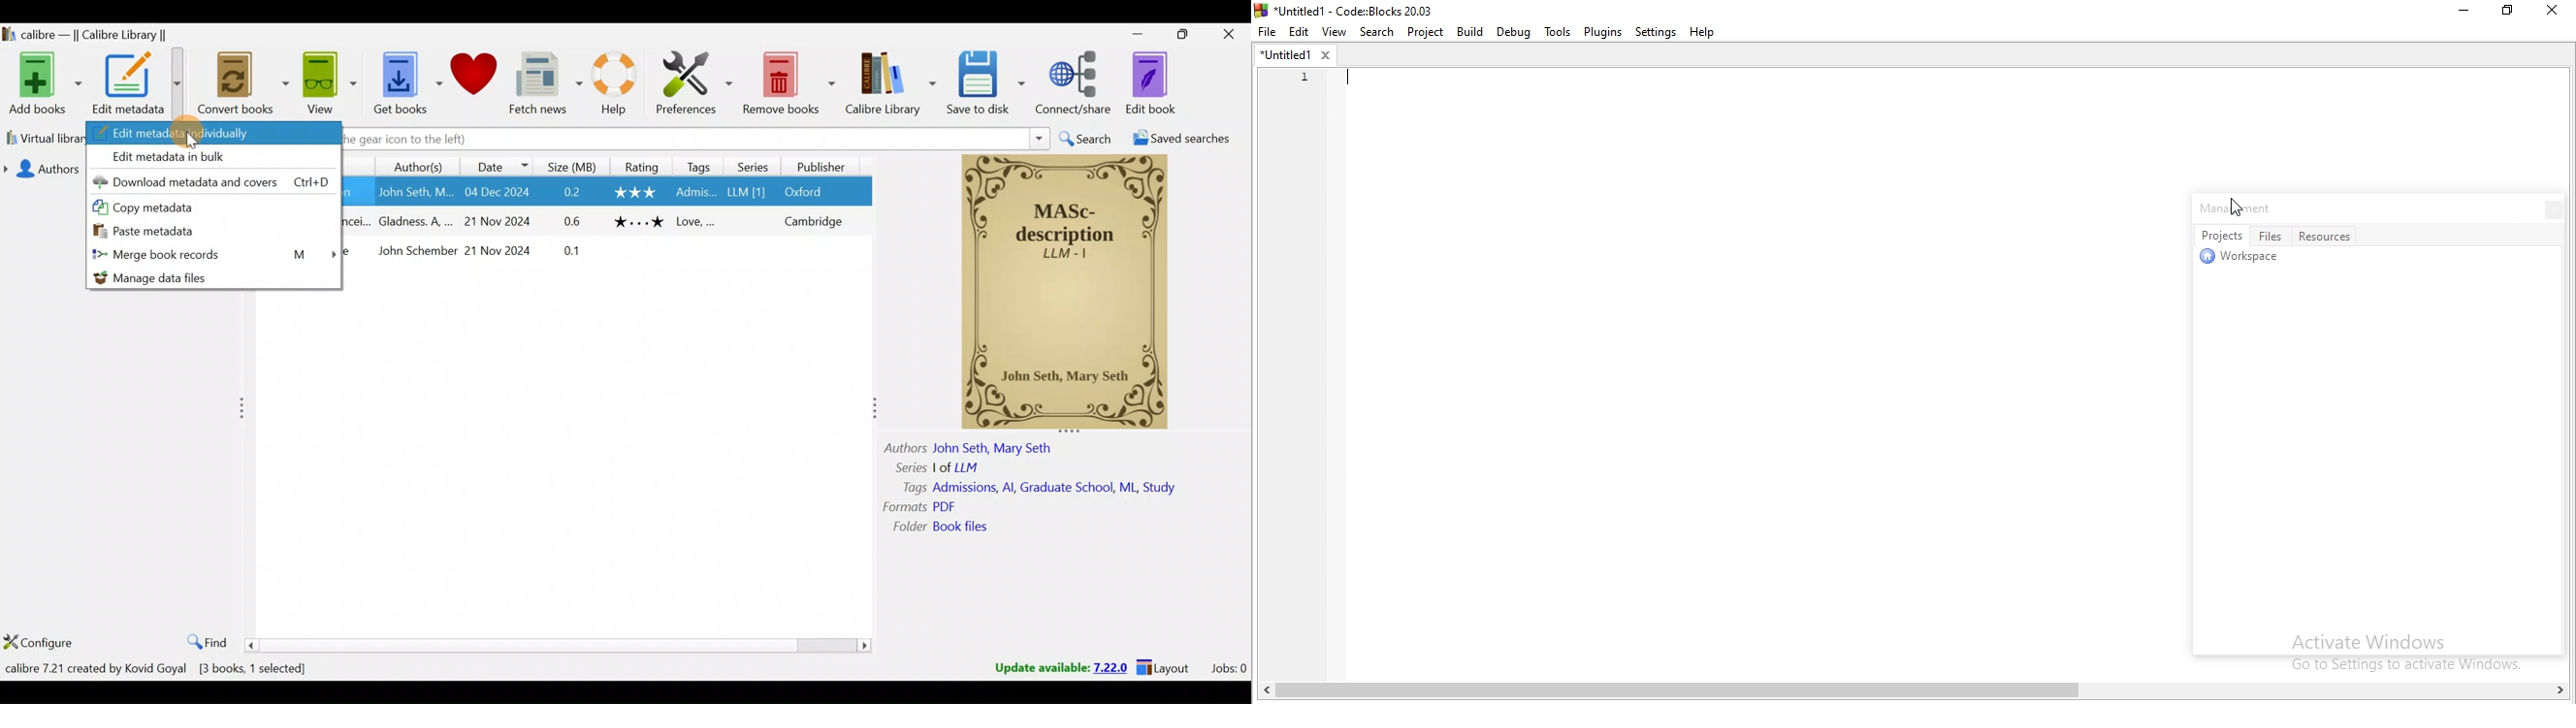 This screenshot has width=2576, height=728. Describe the element at coordinates (643, 165) in the screenshot. I see `Rating` at that location.